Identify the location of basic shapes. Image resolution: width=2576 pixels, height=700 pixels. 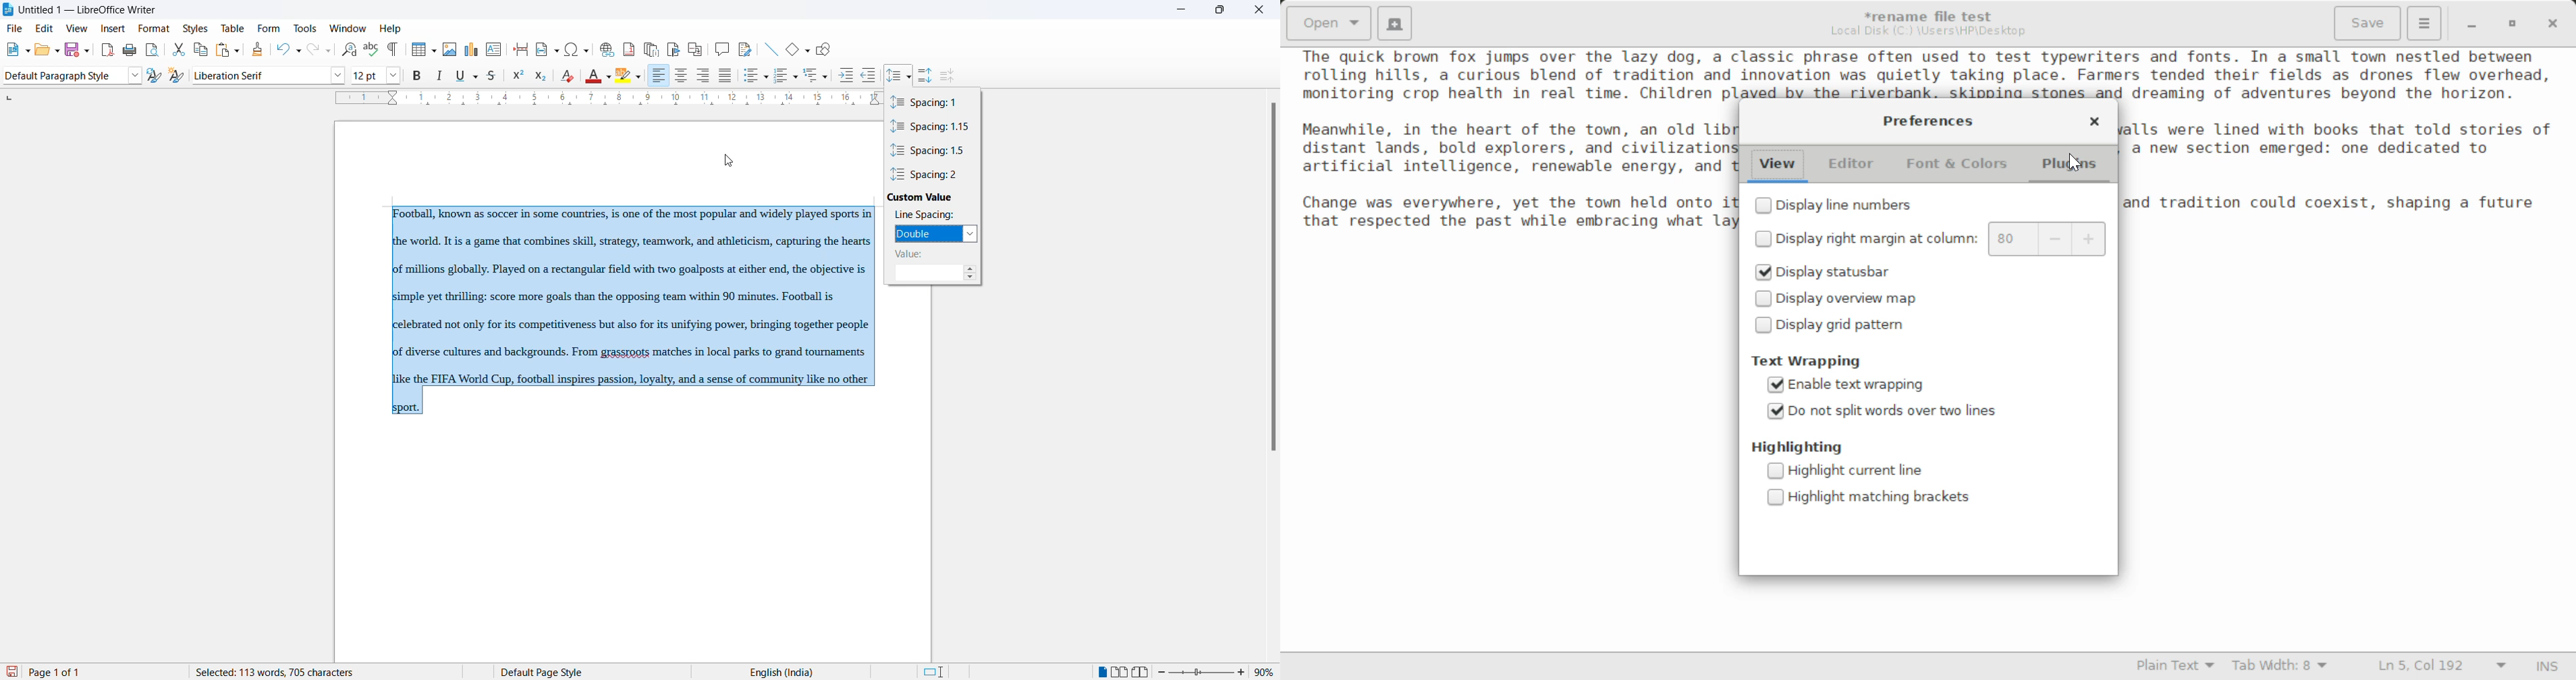
(790, 51).